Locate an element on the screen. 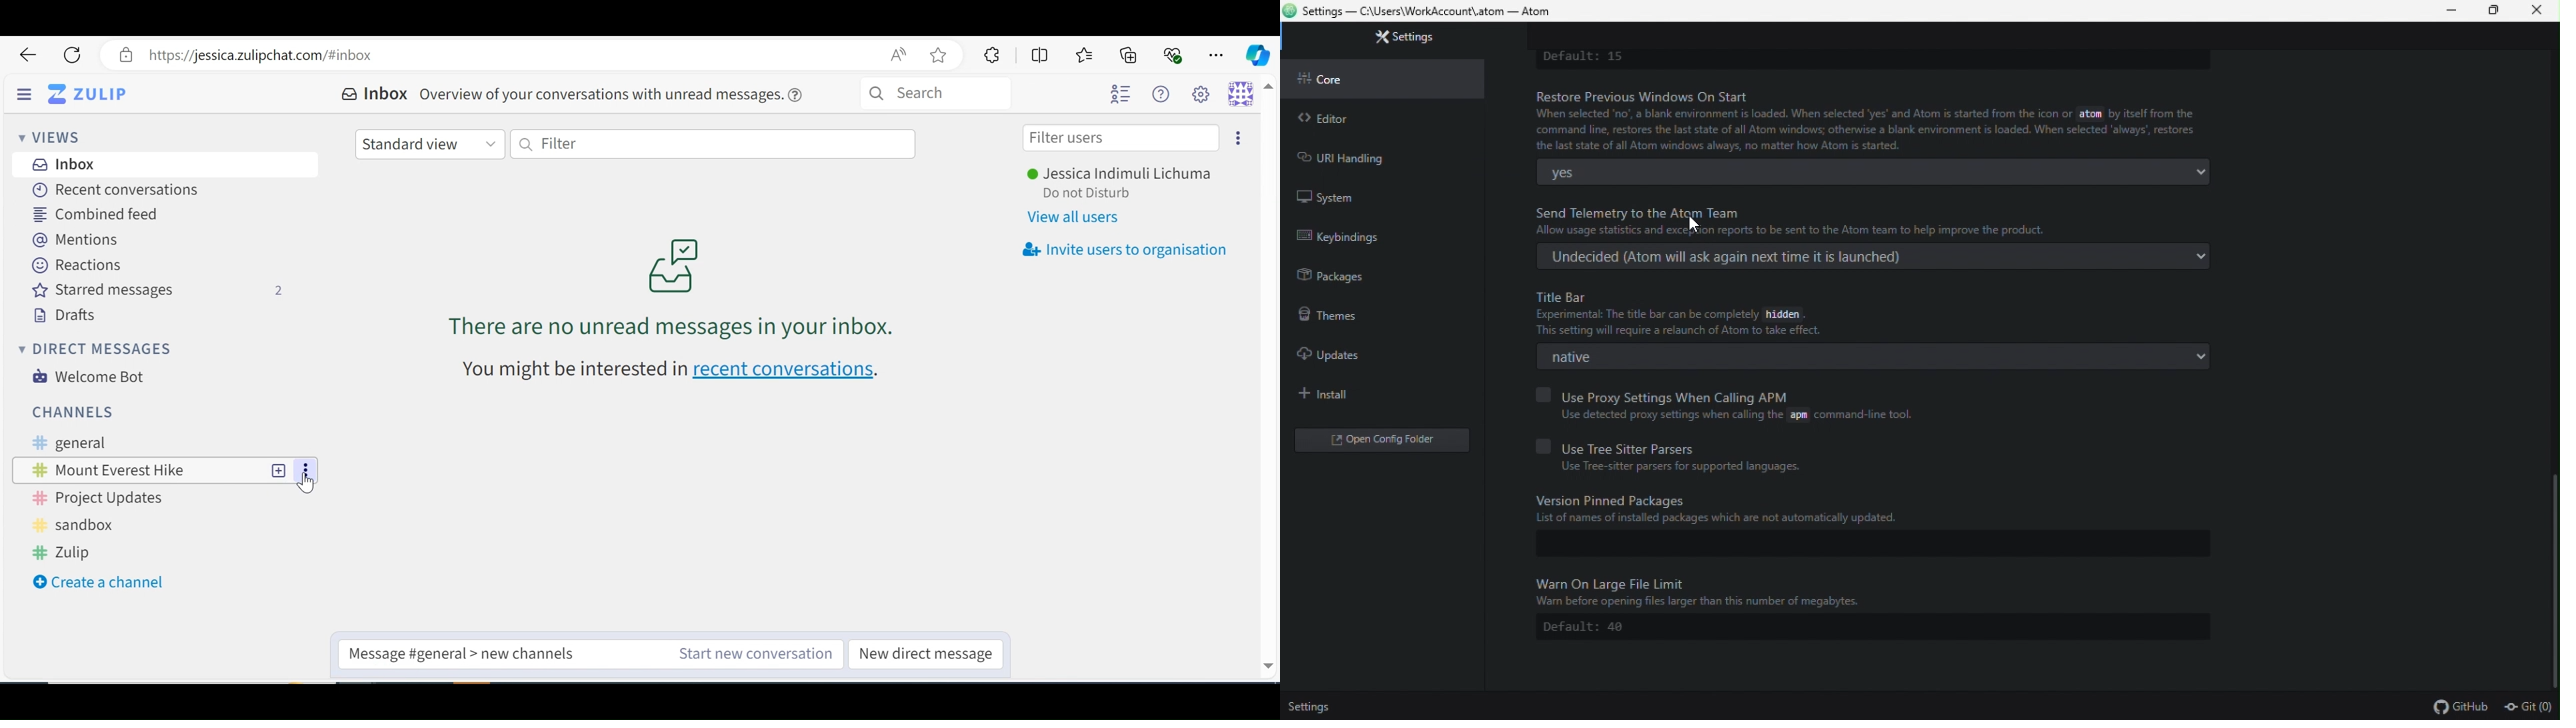 The width and height of the screenshot is (2576, 728). Use Proxy Settings When Calling APM is located at coordinates (1665, 393).